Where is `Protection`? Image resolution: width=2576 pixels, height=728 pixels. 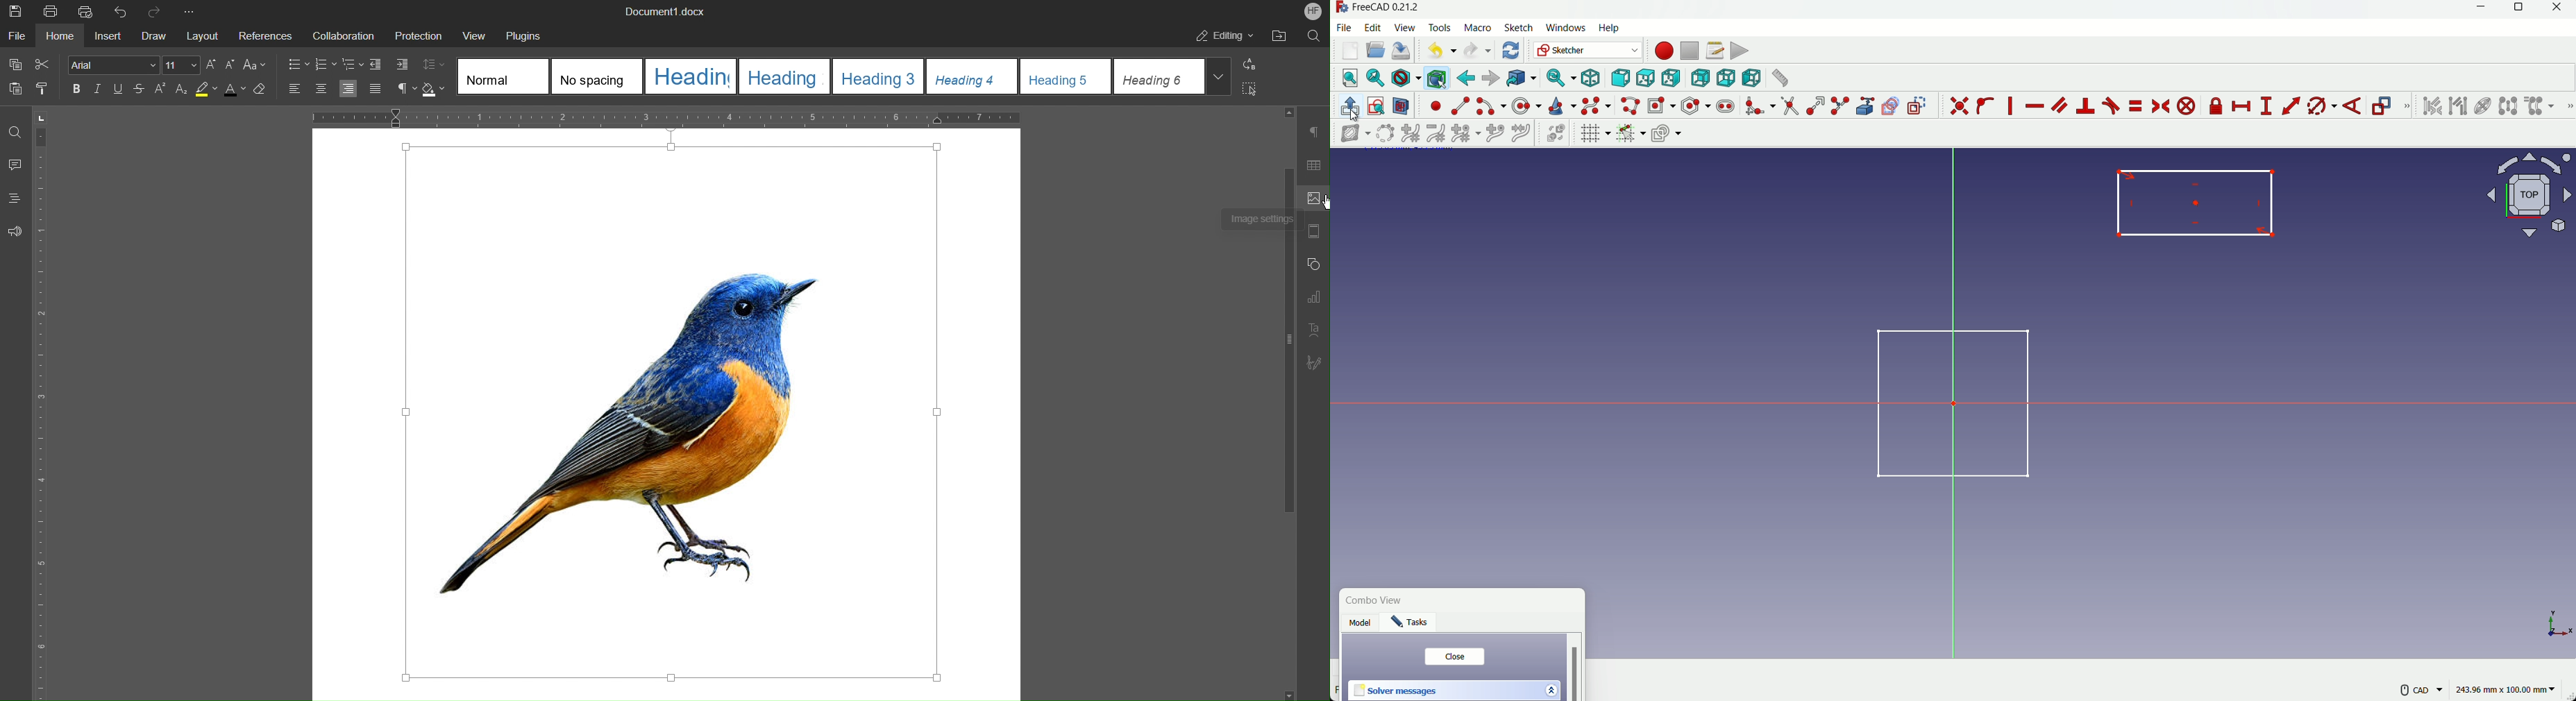
Protection is located at coordinates (412, 33).